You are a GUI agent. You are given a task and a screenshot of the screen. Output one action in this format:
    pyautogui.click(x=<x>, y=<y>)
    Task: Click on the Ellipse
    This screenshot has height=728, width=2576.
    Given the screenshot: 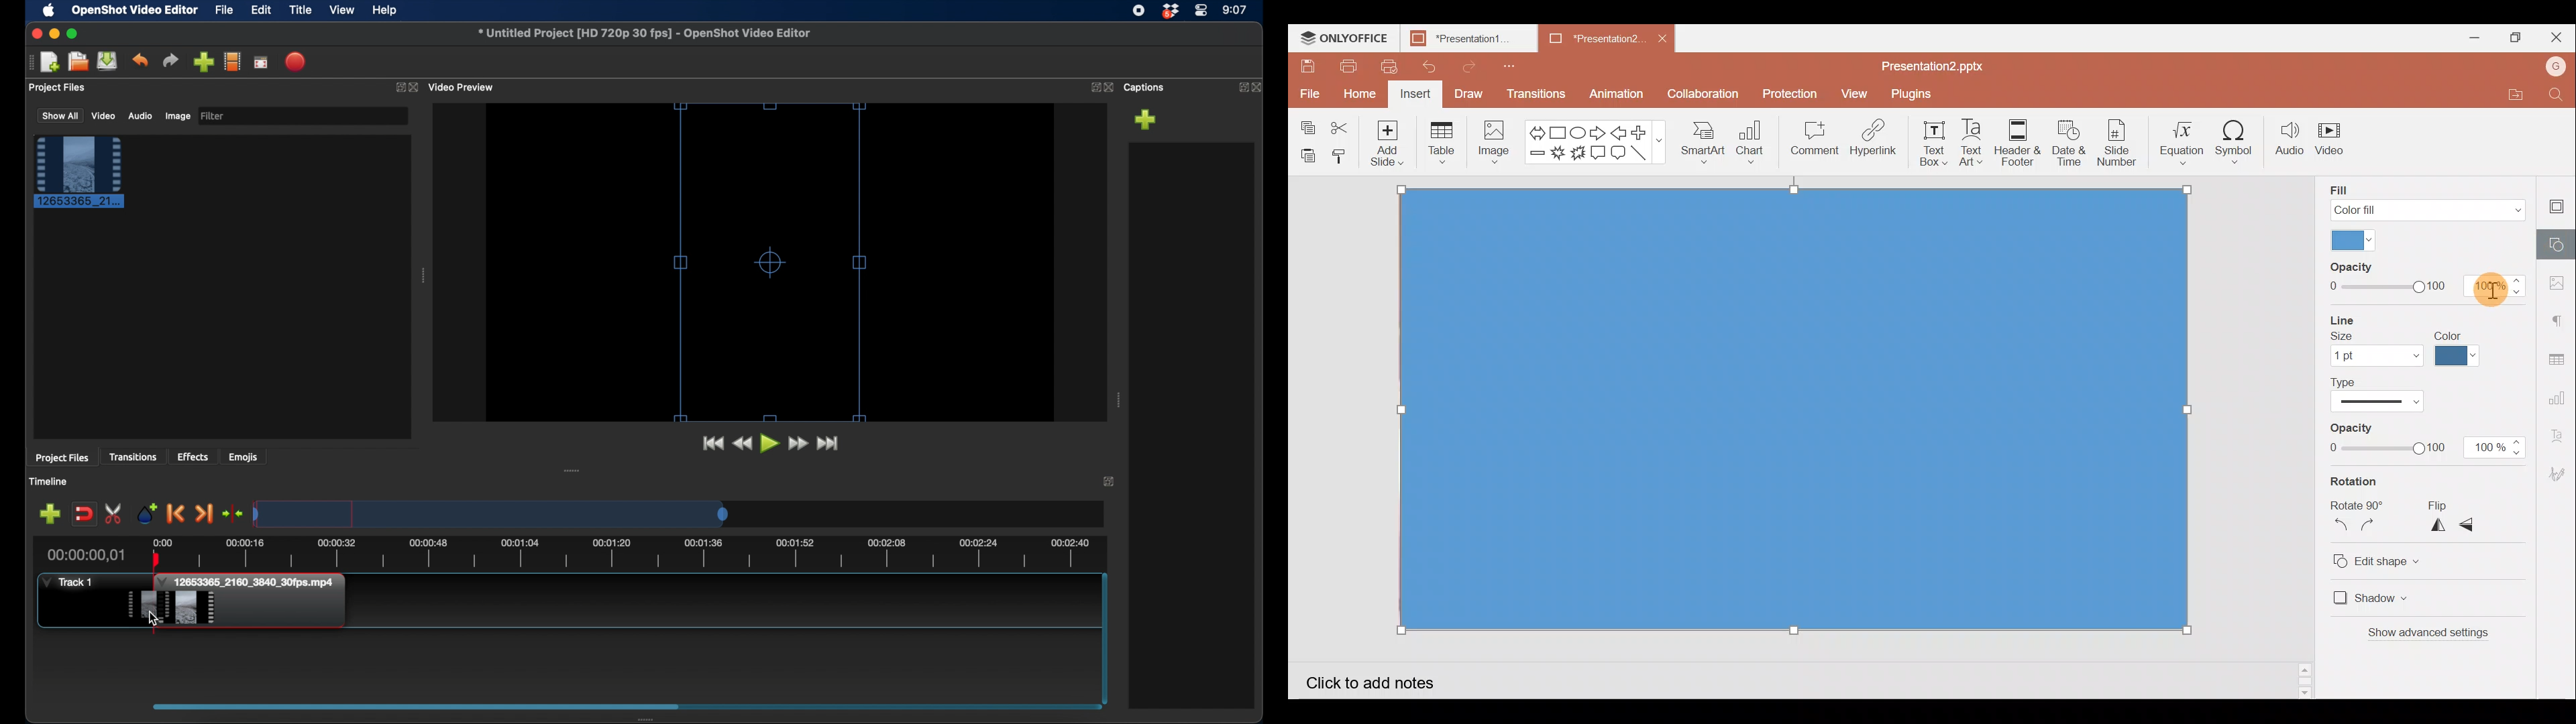 What is the action you would take?
    pyautogui.click(x=1579, y=129)
    